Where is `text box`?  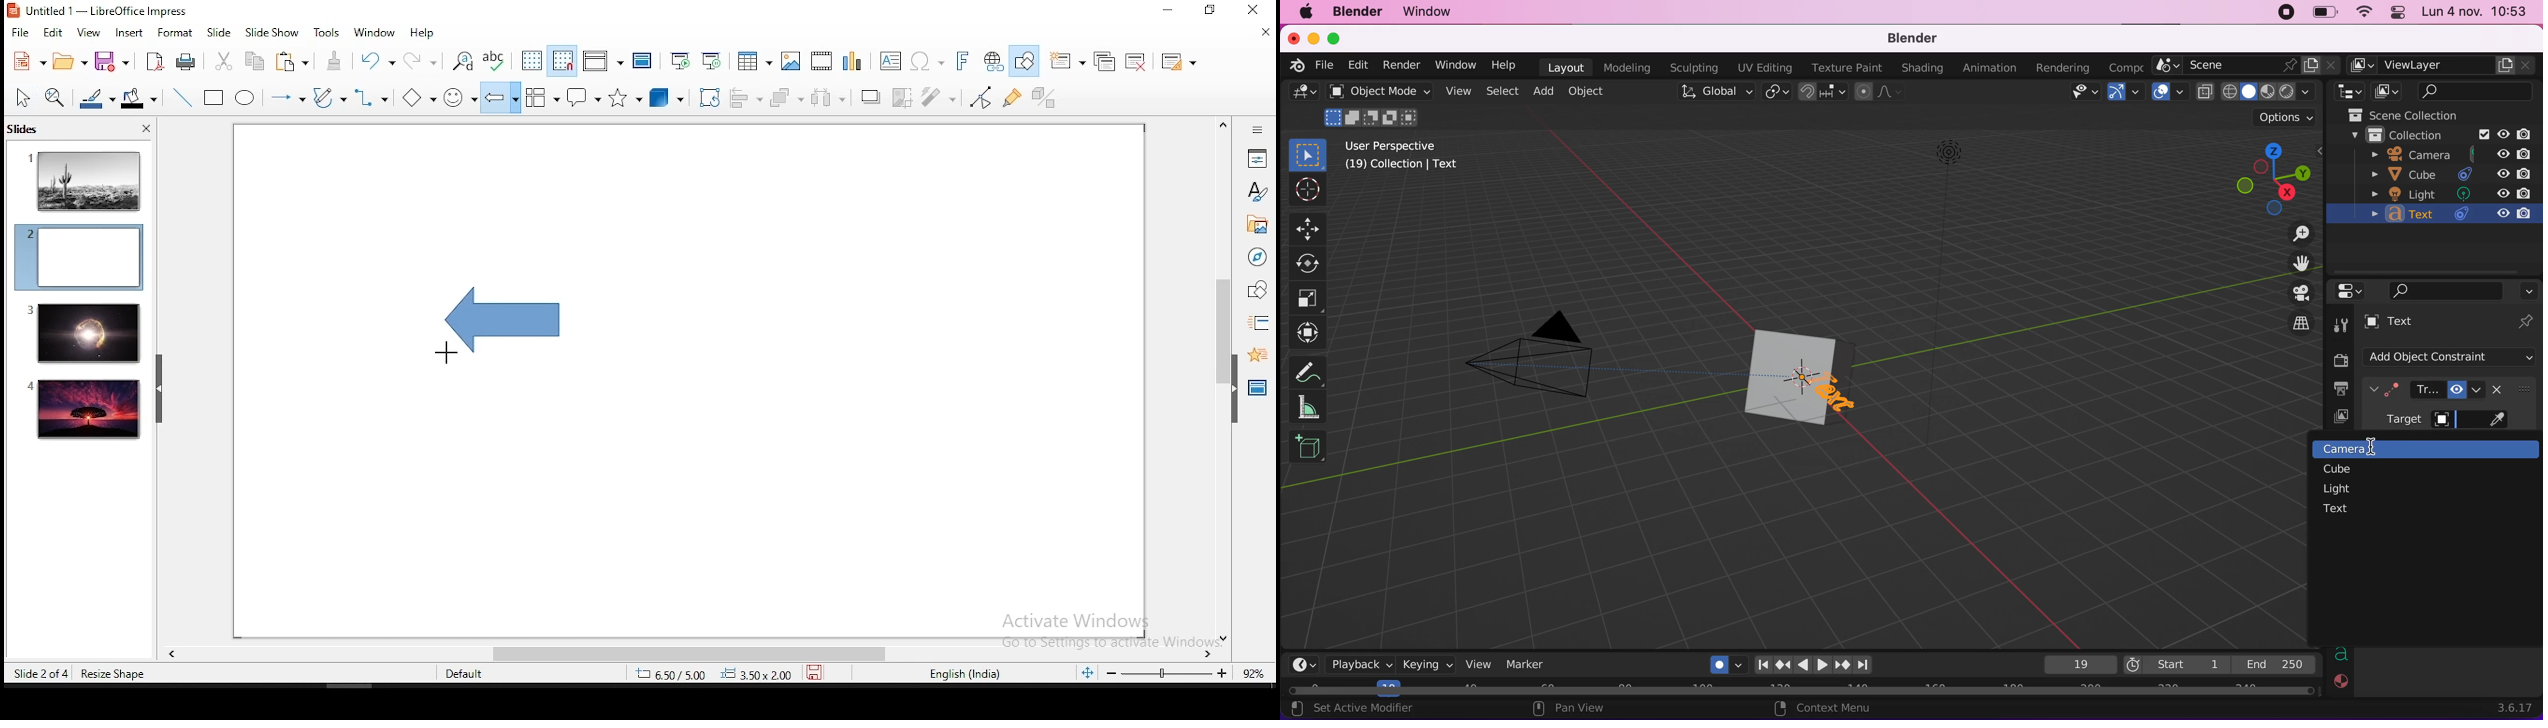
text box is located at coordinates (889, 61).